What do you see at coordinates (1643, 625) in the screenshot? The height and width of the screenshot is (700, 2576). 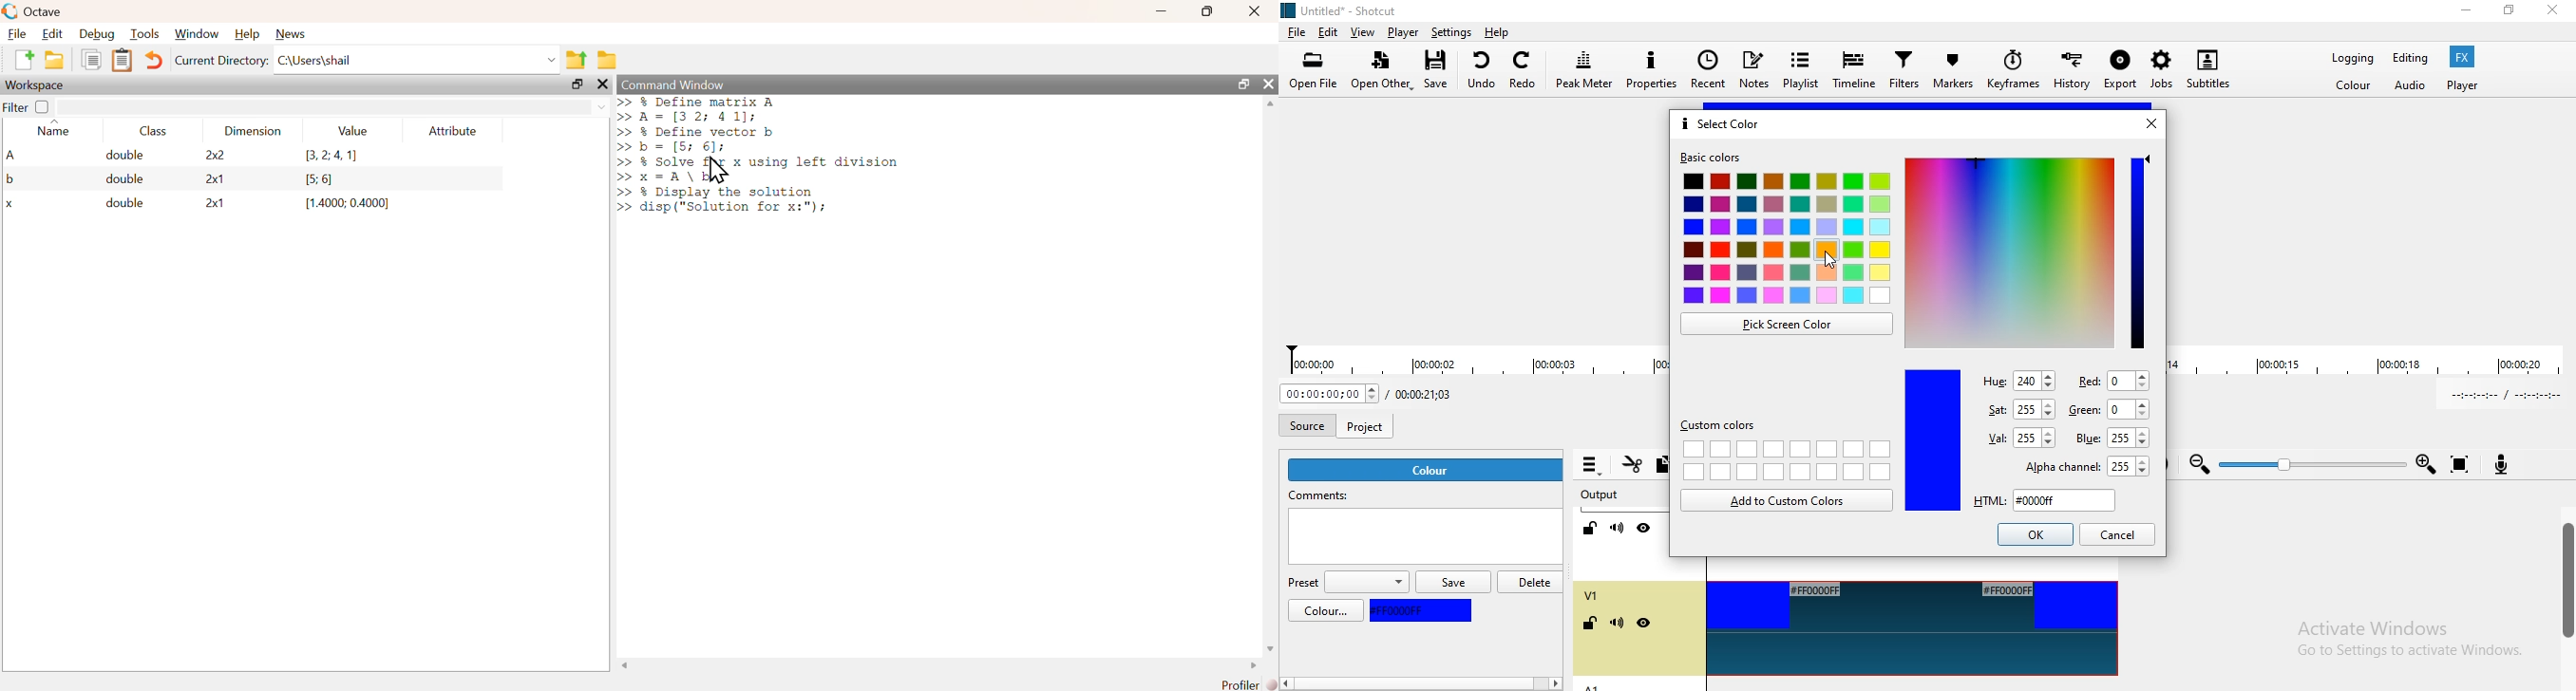 I see `hide` at bounding box center [1643, 625].